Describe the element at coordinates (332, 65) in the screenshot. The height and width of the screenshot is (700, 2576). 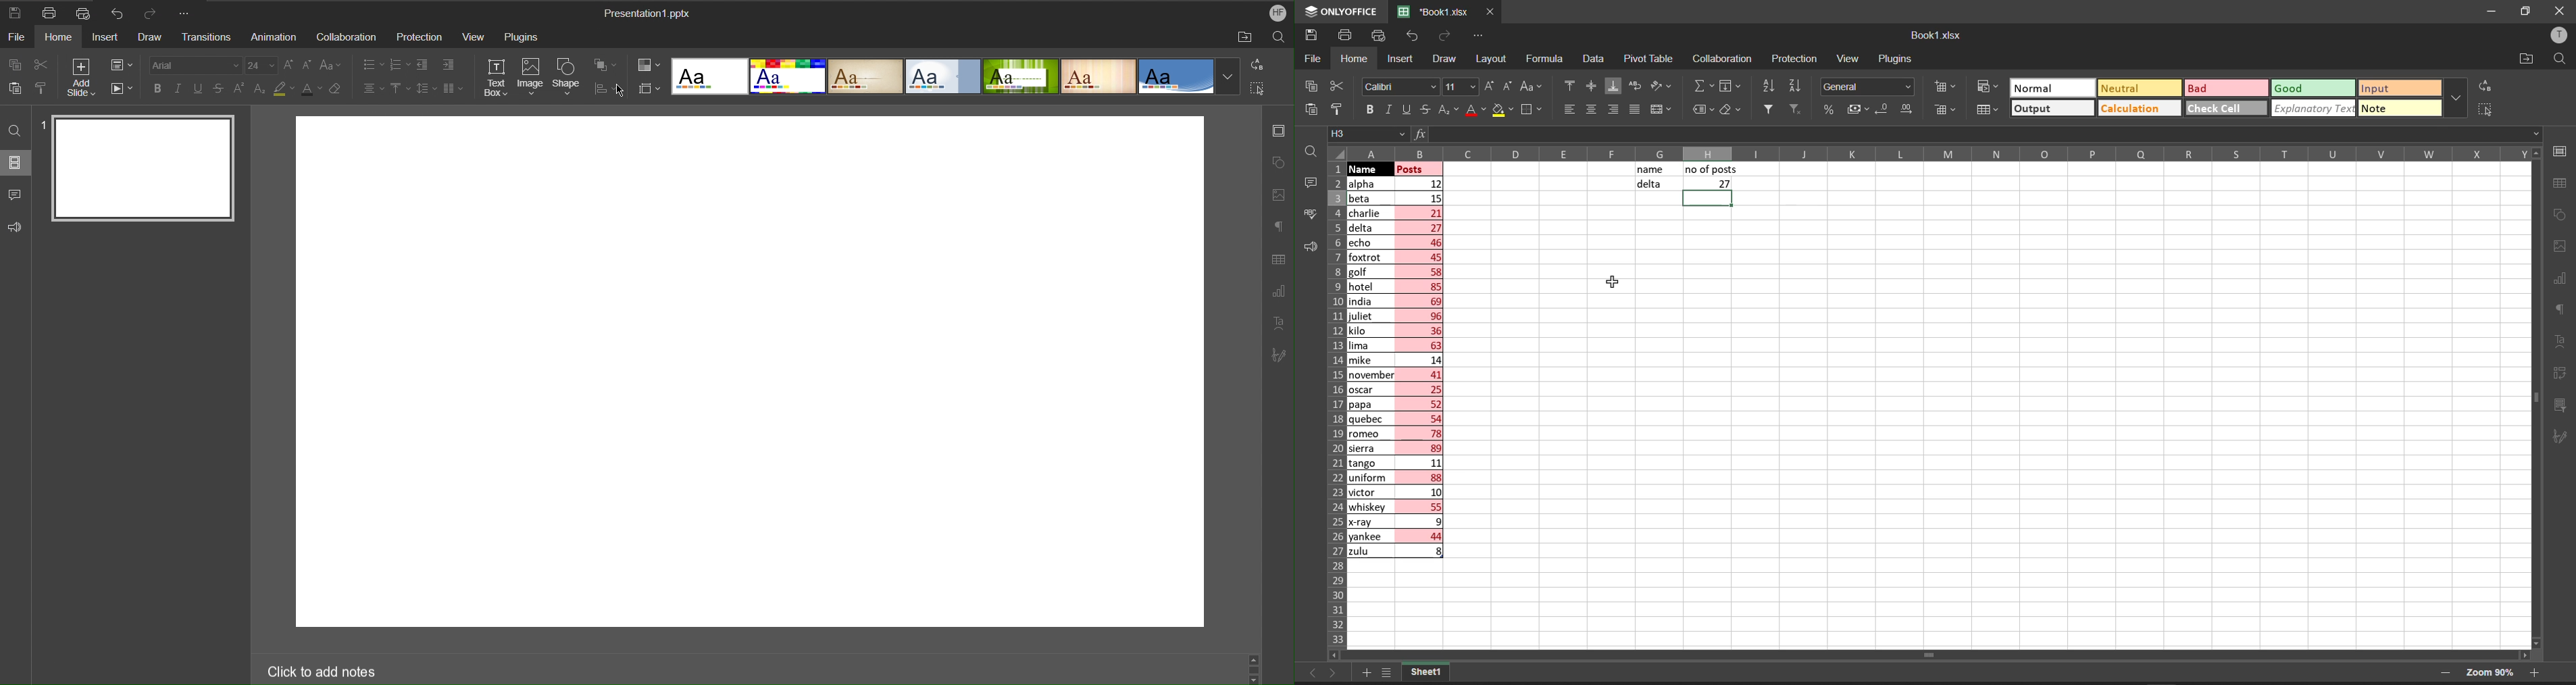
I see `Font case` at that location.